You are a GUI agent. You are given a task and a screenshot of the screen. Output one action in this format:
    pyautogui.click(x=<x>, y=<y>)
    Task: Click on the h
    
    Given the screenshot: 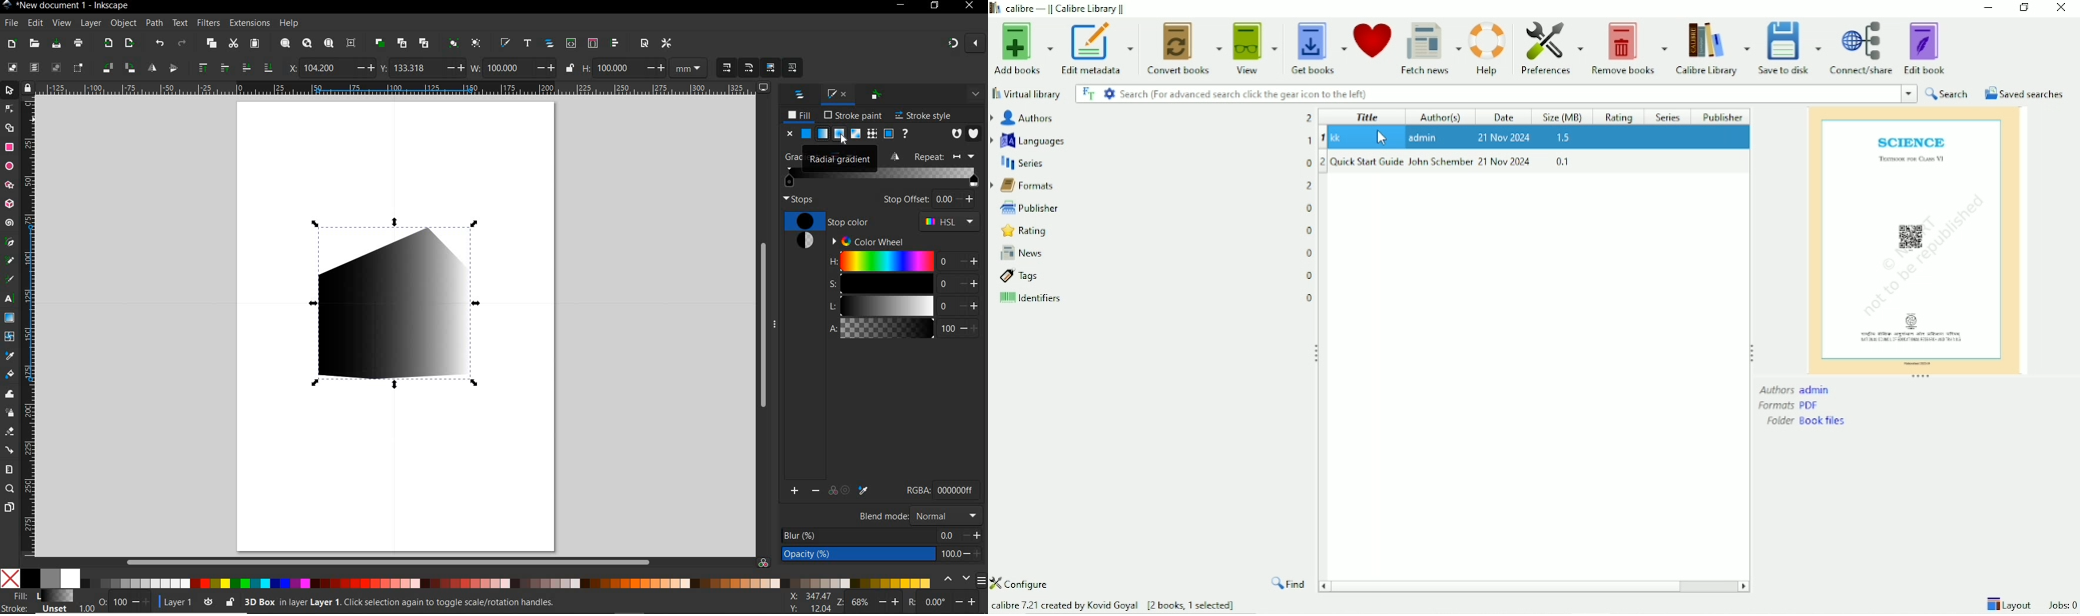 What is the action you would take?
    pyautogui.click(x=886, y=261)
    